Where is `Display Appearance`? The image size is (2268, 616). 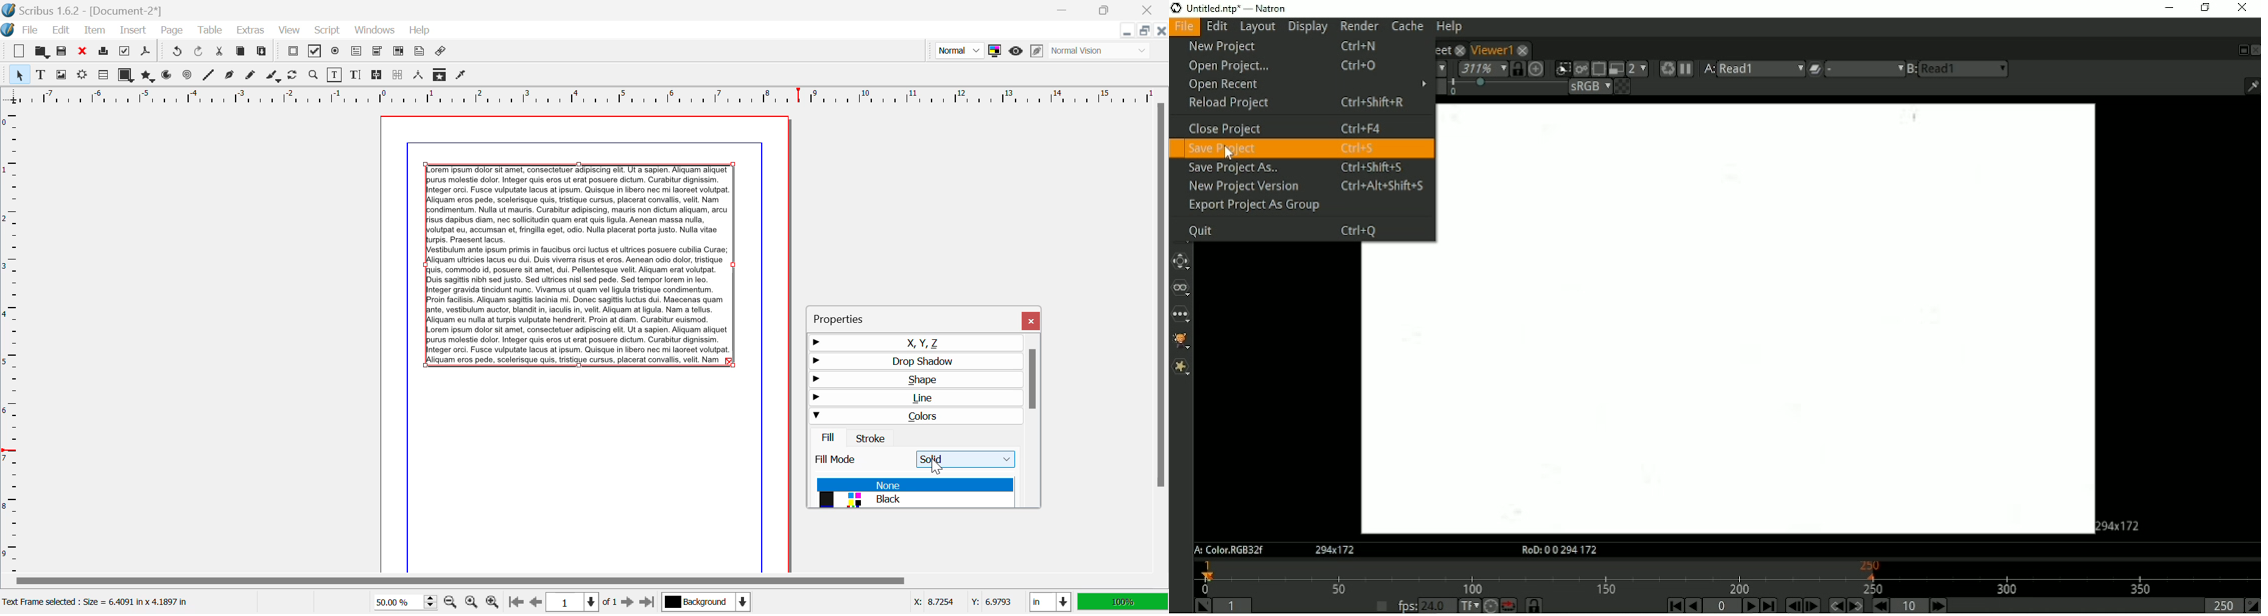
Display Appearance is located at coordinates (1123, 602).